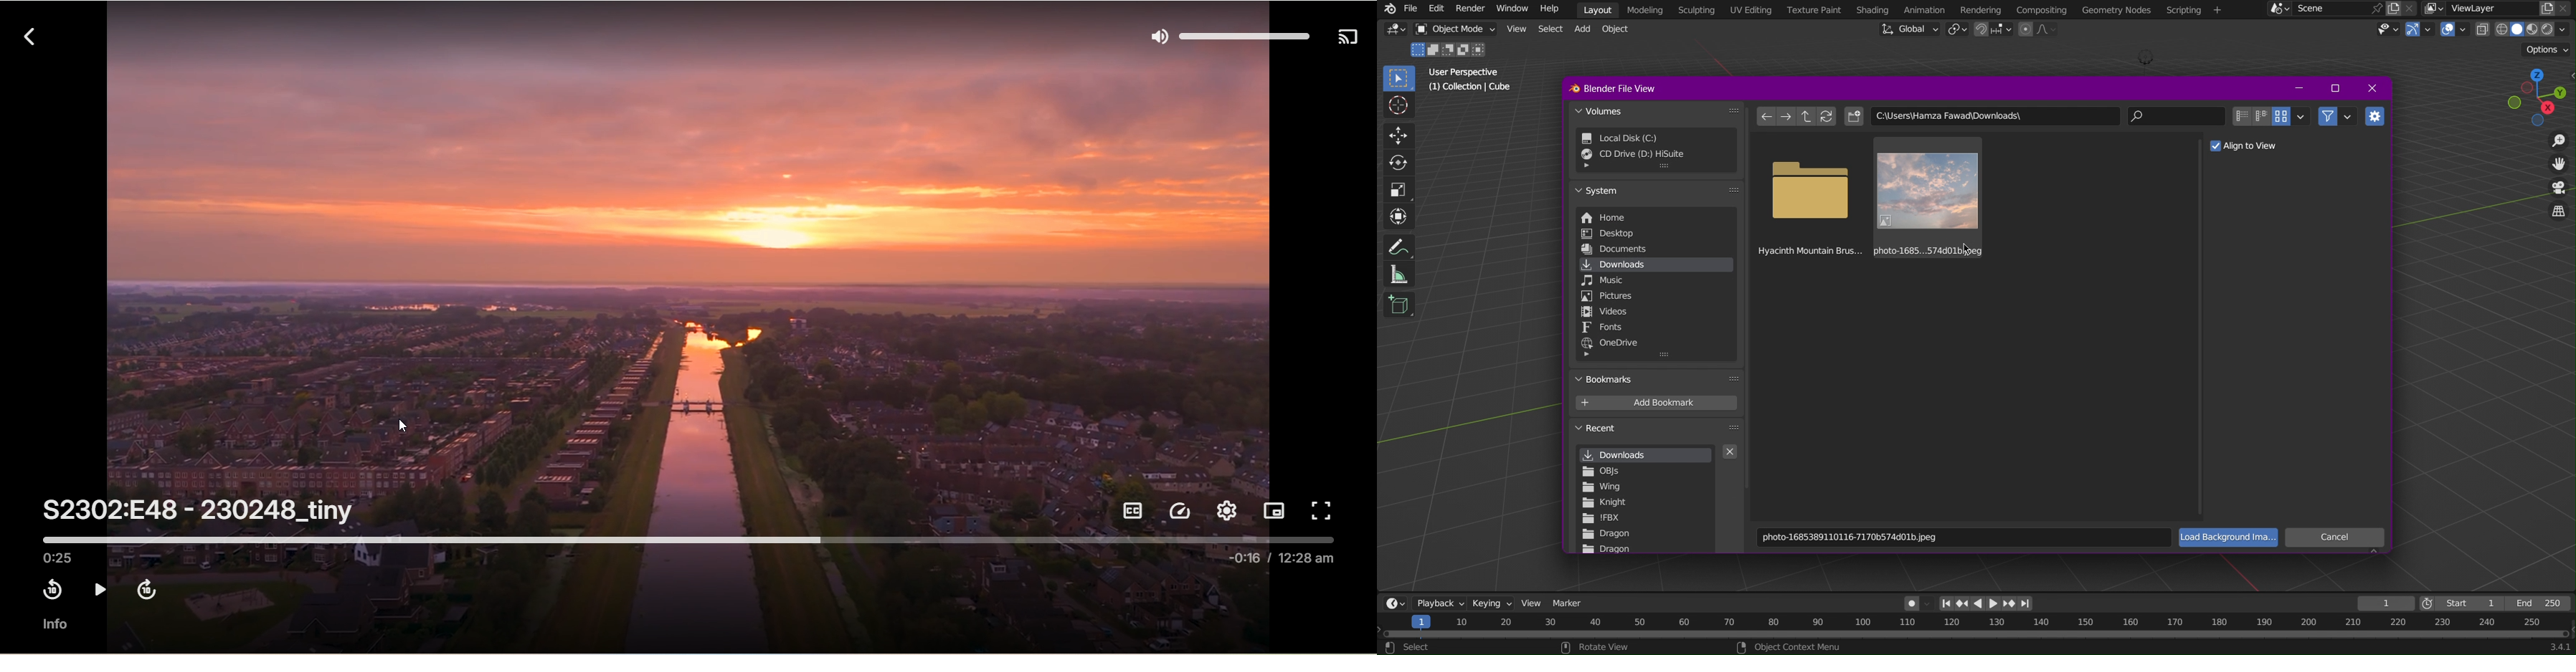 Image resolution: width=2576 pixels, height=672 pixels. What do you see at coordinates (1605, 328) in the screenshot?
I see `fonts` at bounding box center [1605, 328].